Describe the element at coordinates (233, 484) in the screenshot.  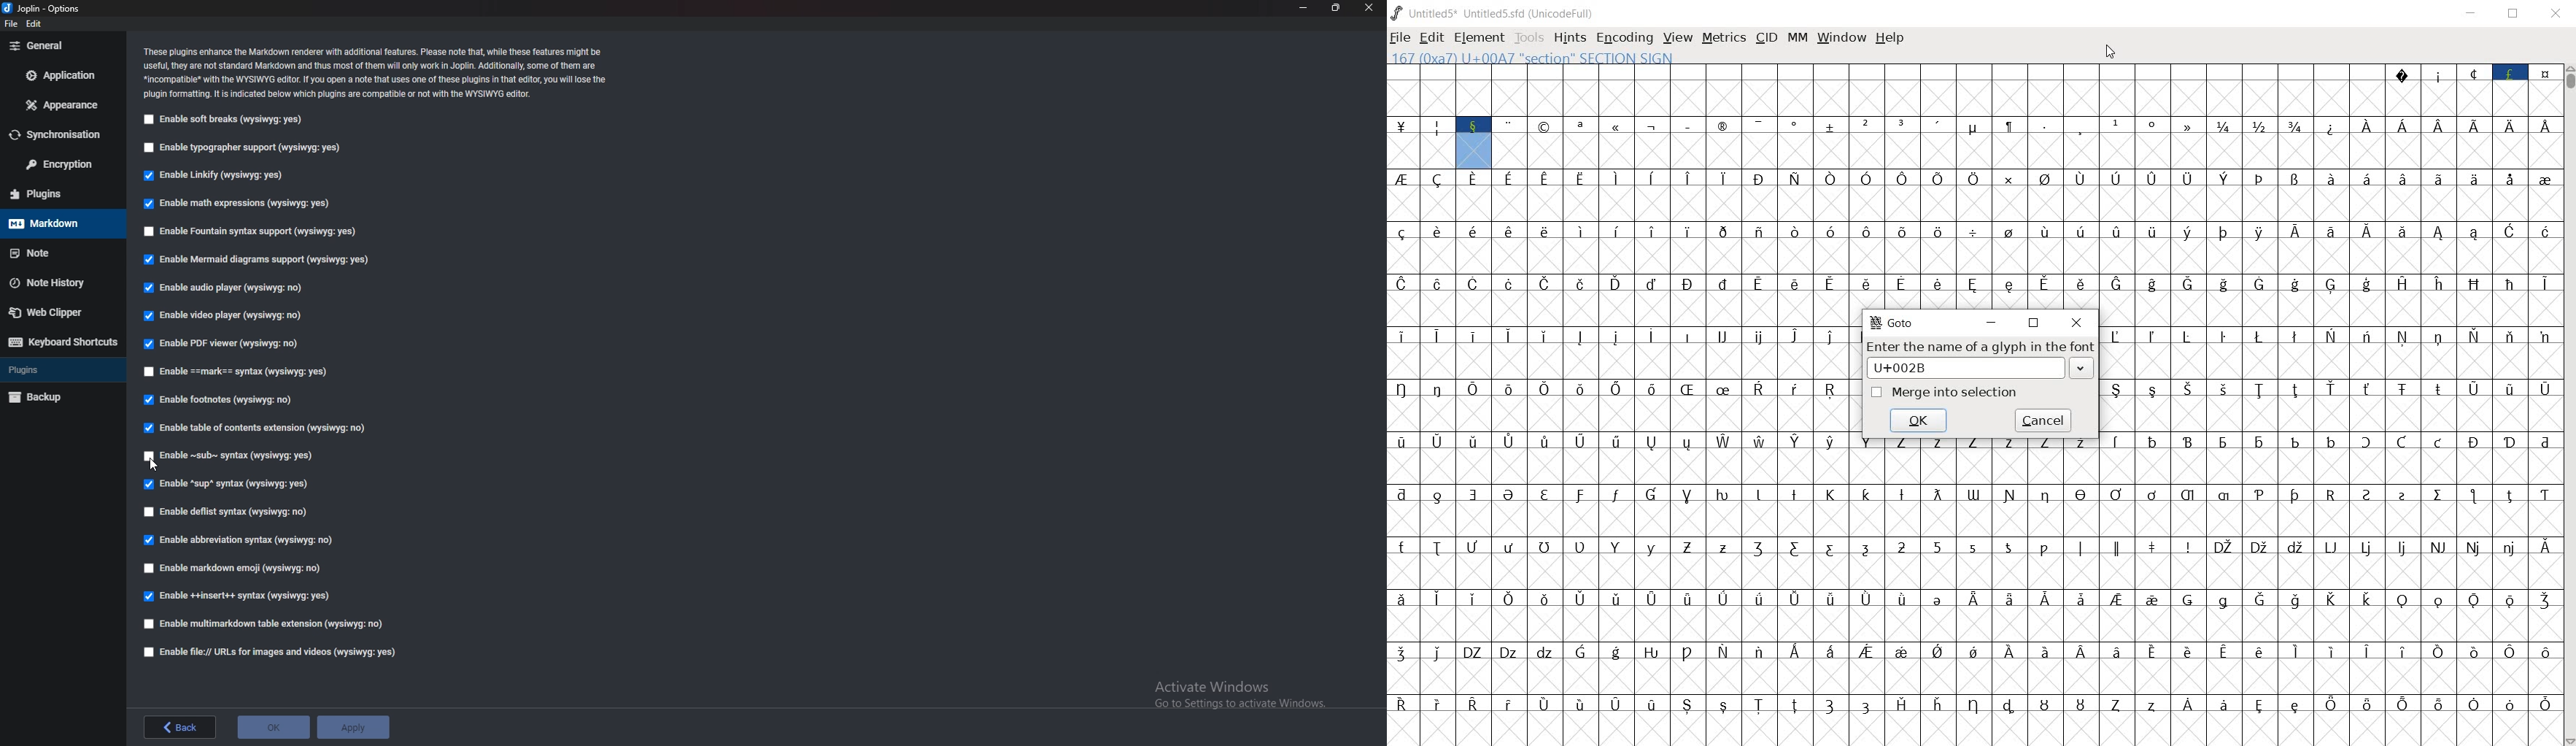
I see `Enable sup syntax` at that location.